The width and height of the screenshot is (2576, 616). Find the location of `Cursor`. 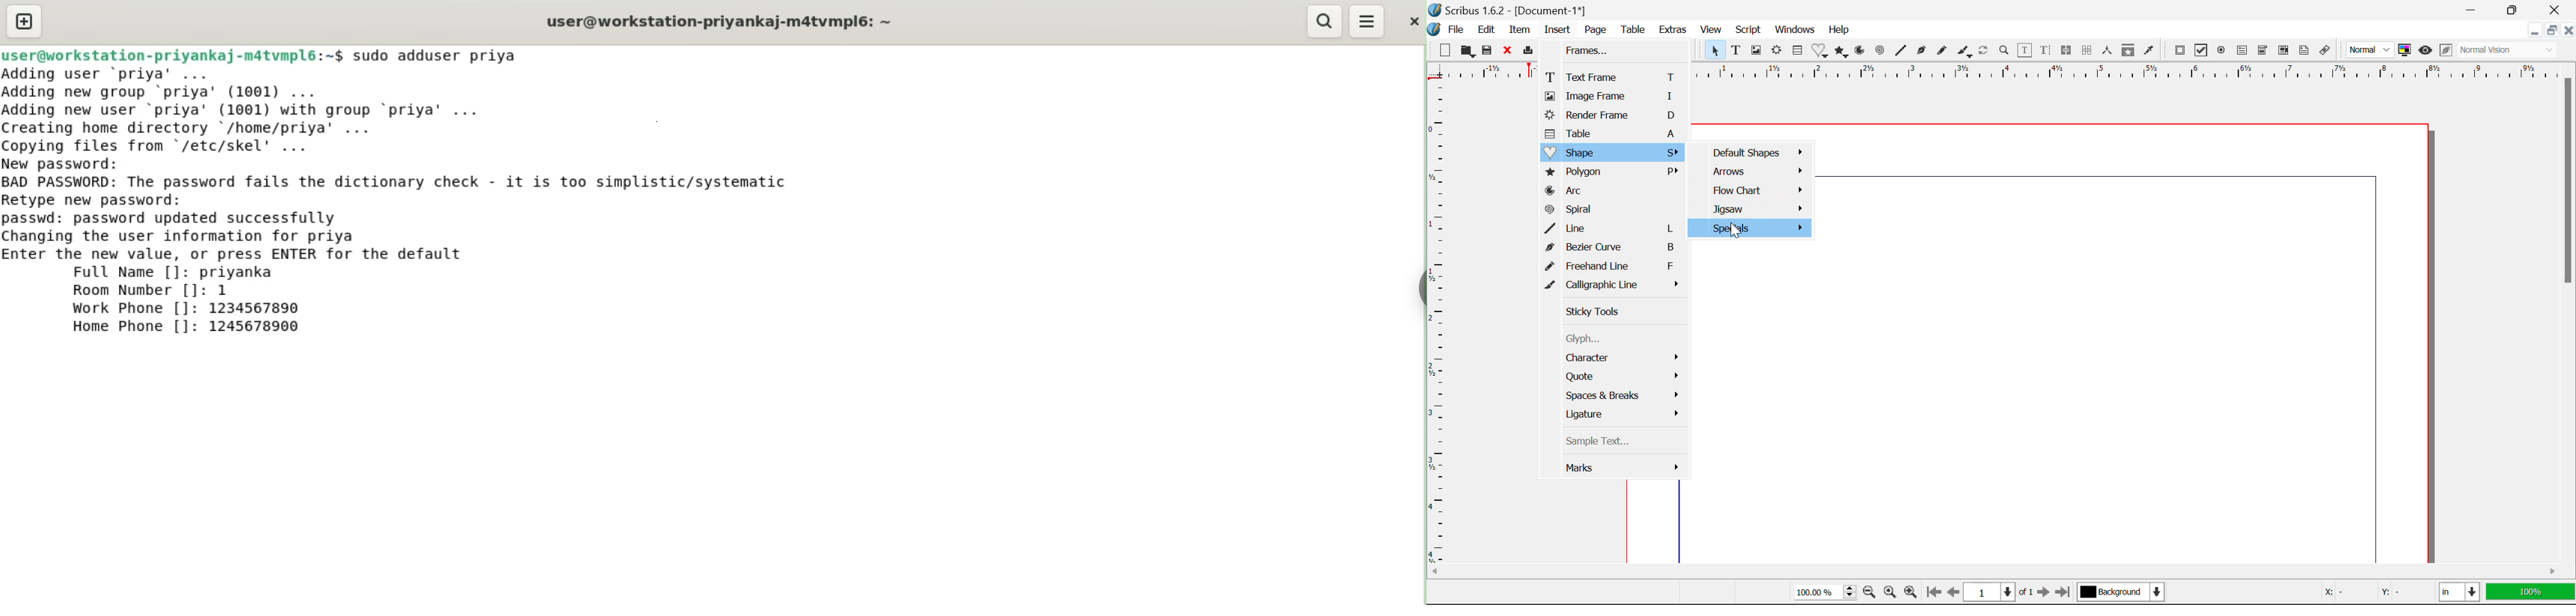

Cursor is located at coordinates (1734, 232).